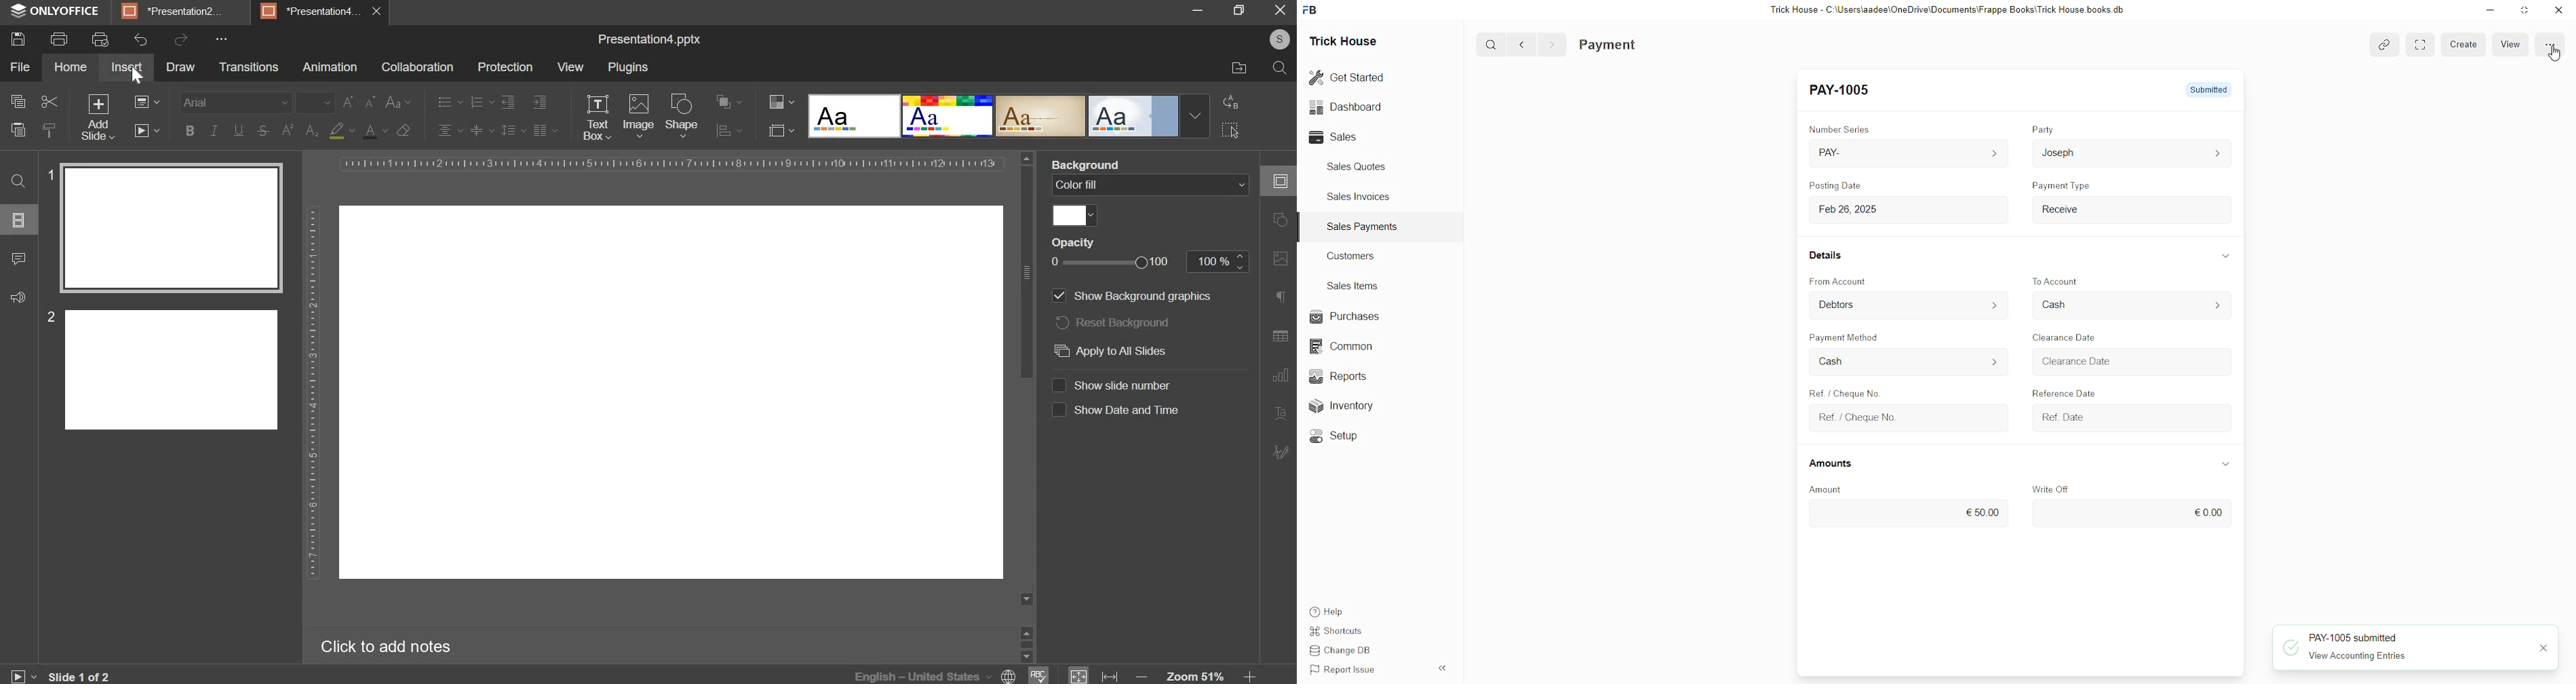 The image size is (2576, 700). What do you see at coordinates (1355, 255) in the screenshot?
I see `Customers` at bounding box center [1355, 255].